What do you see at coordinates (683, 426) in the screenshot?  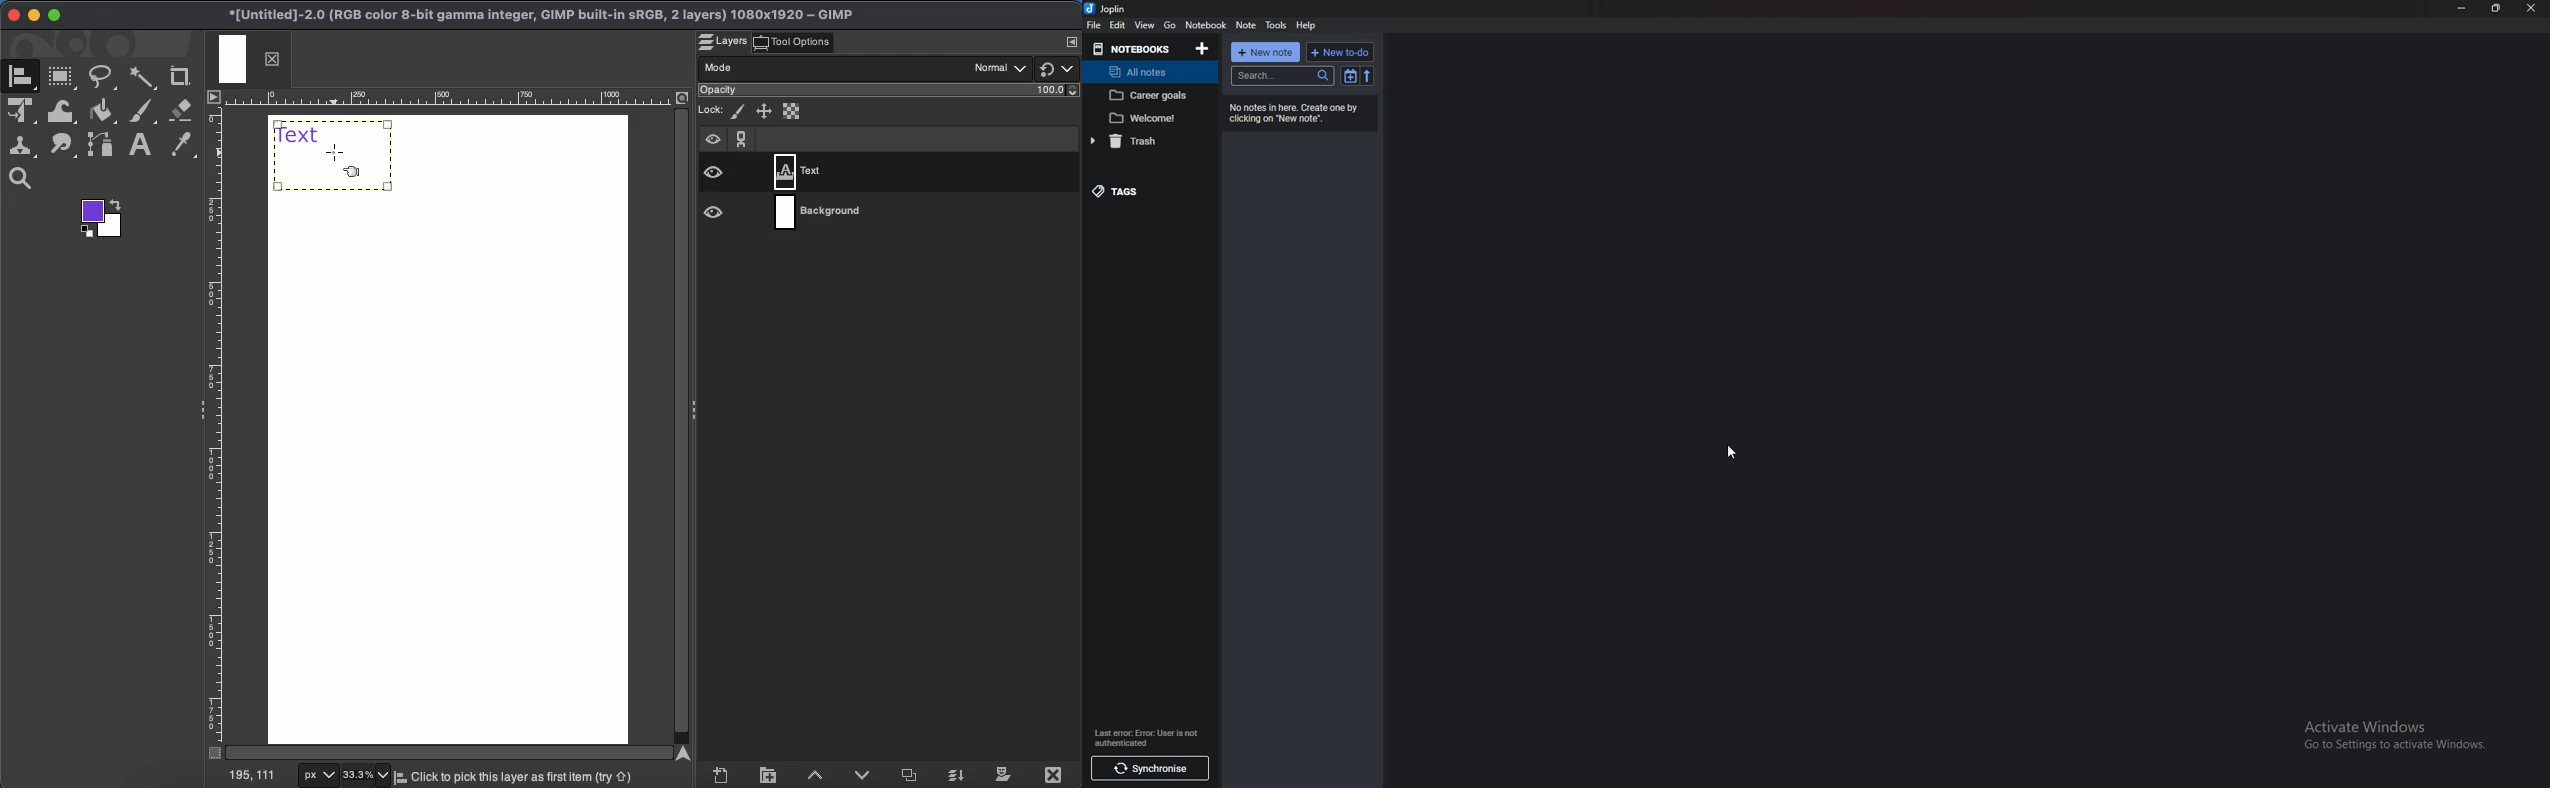 I see `Scroll` at bounding box center [683, 426].